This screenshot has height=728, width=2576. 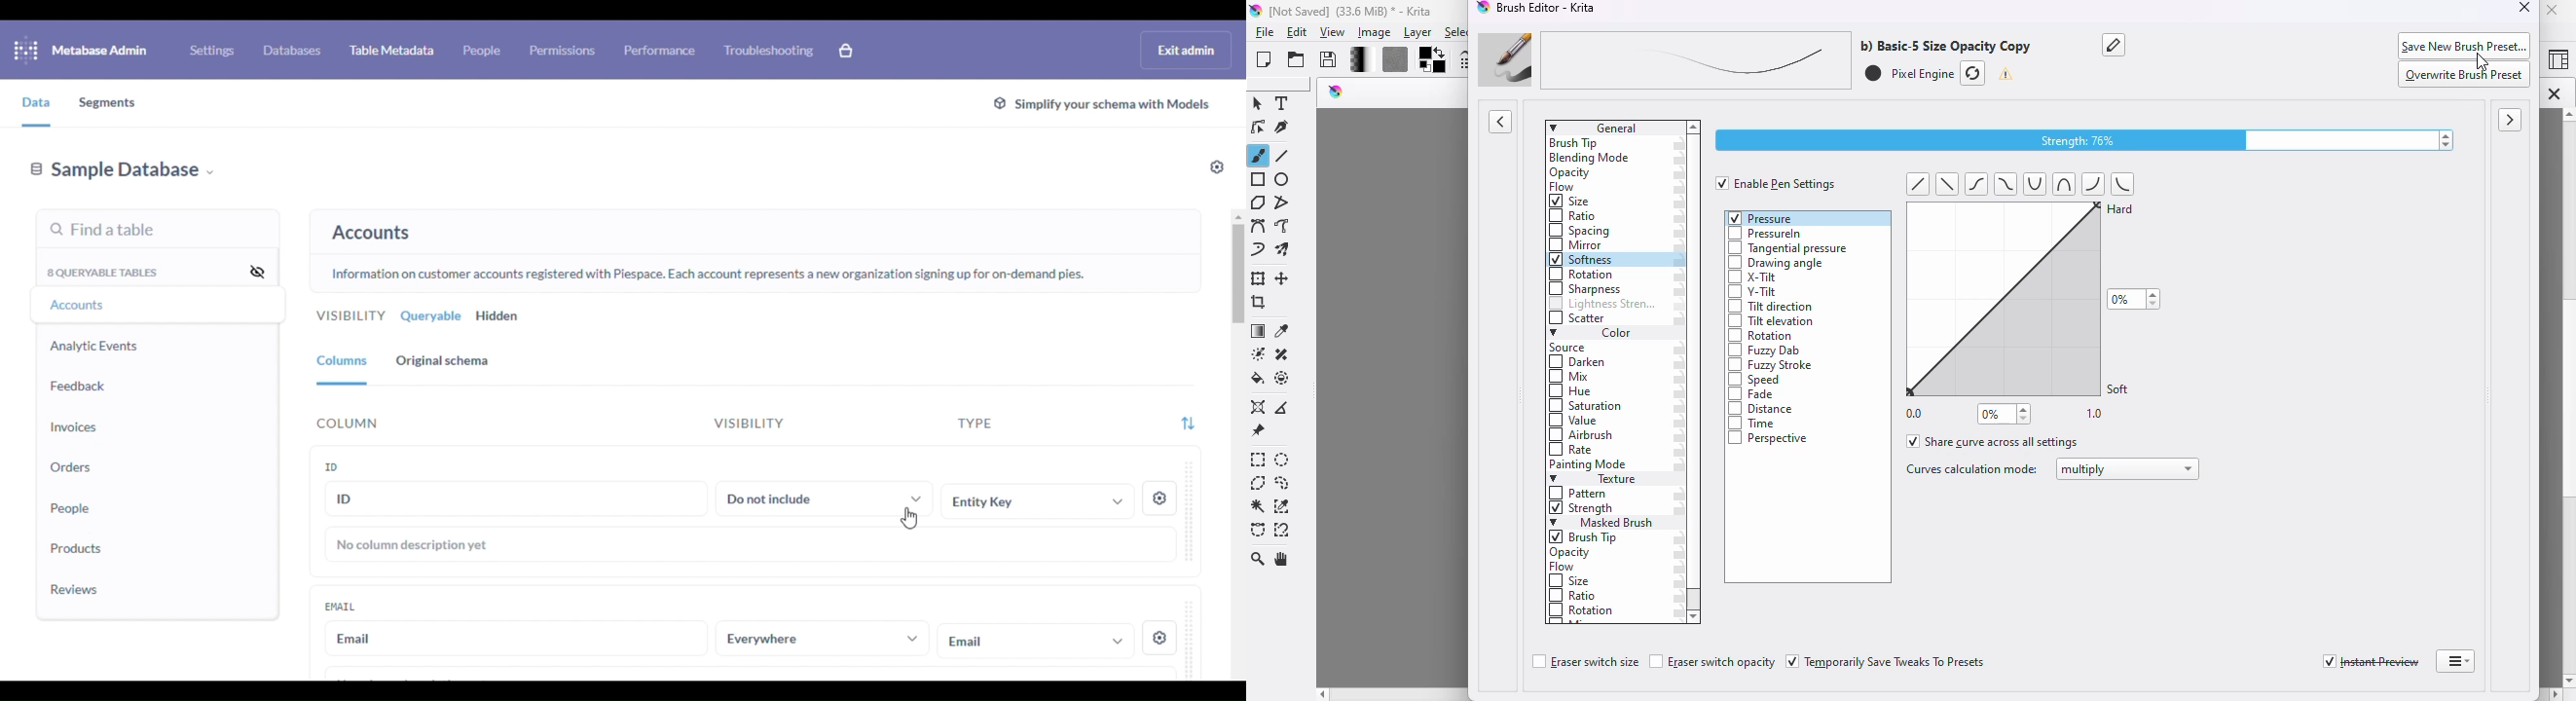 I want to click on time, so click(x=1755, y=424).